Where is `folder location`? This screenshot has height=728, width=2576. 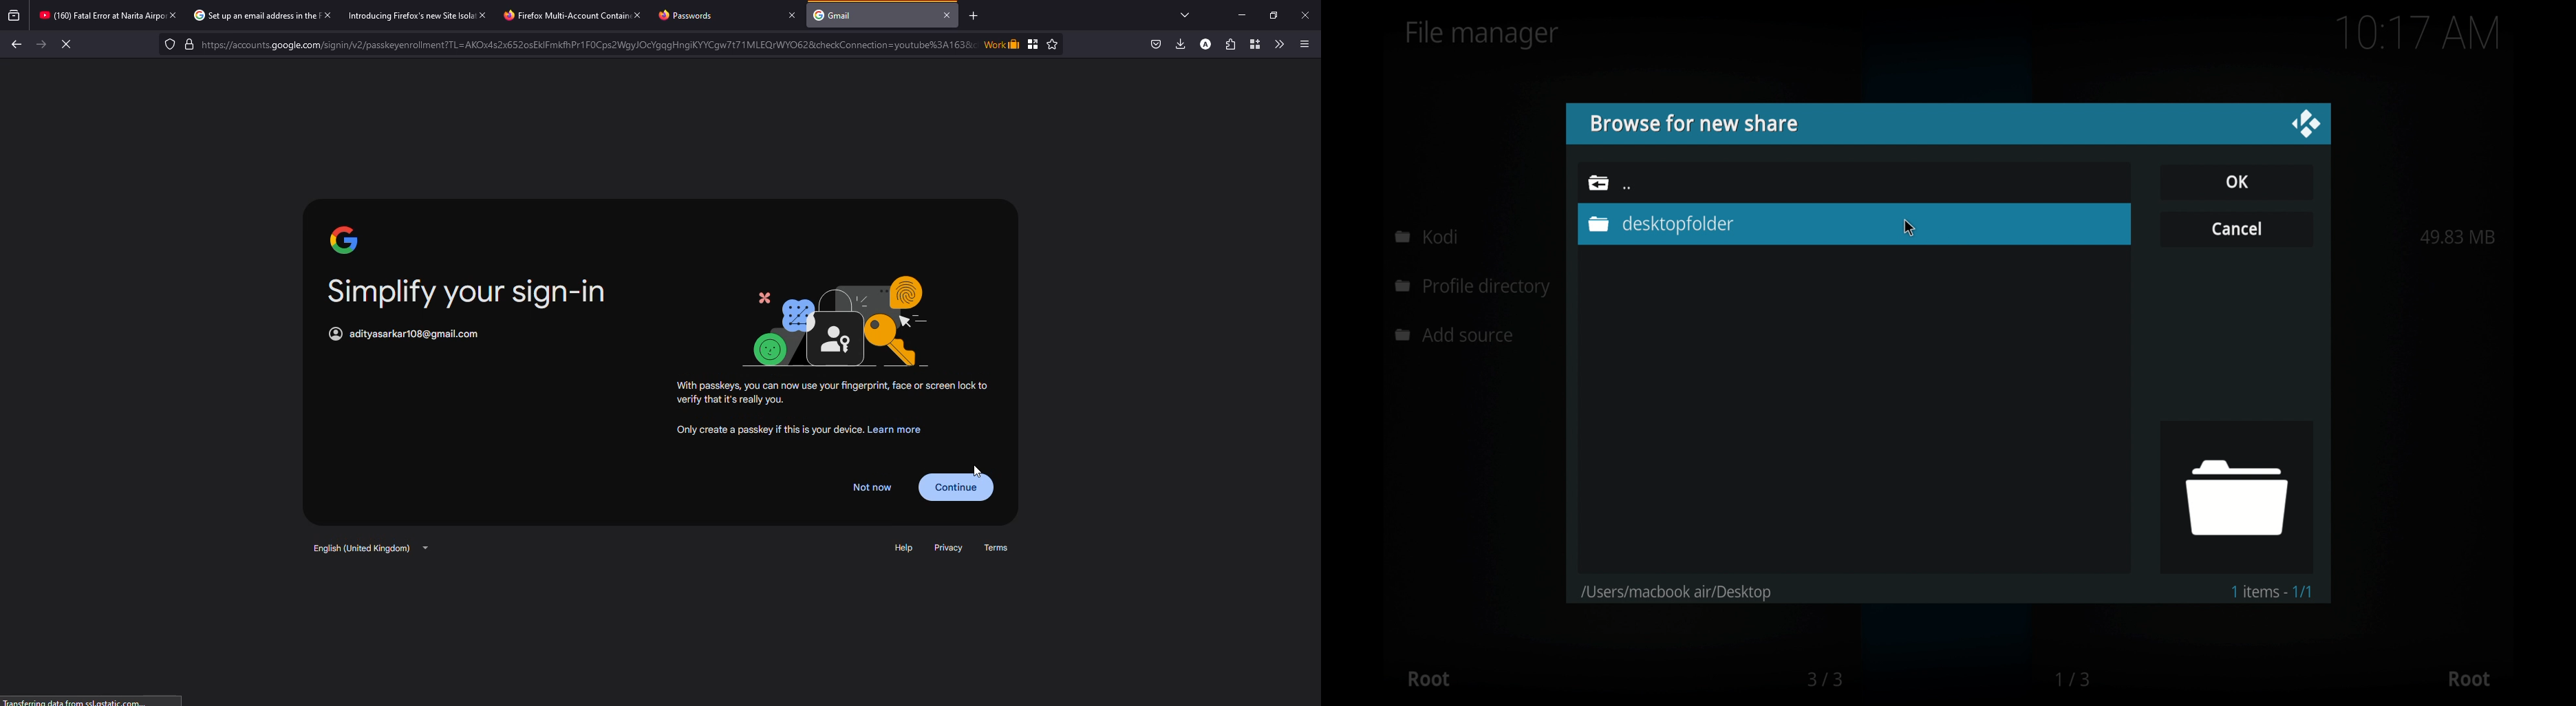 folder location is located at coordinates (1677, 593).